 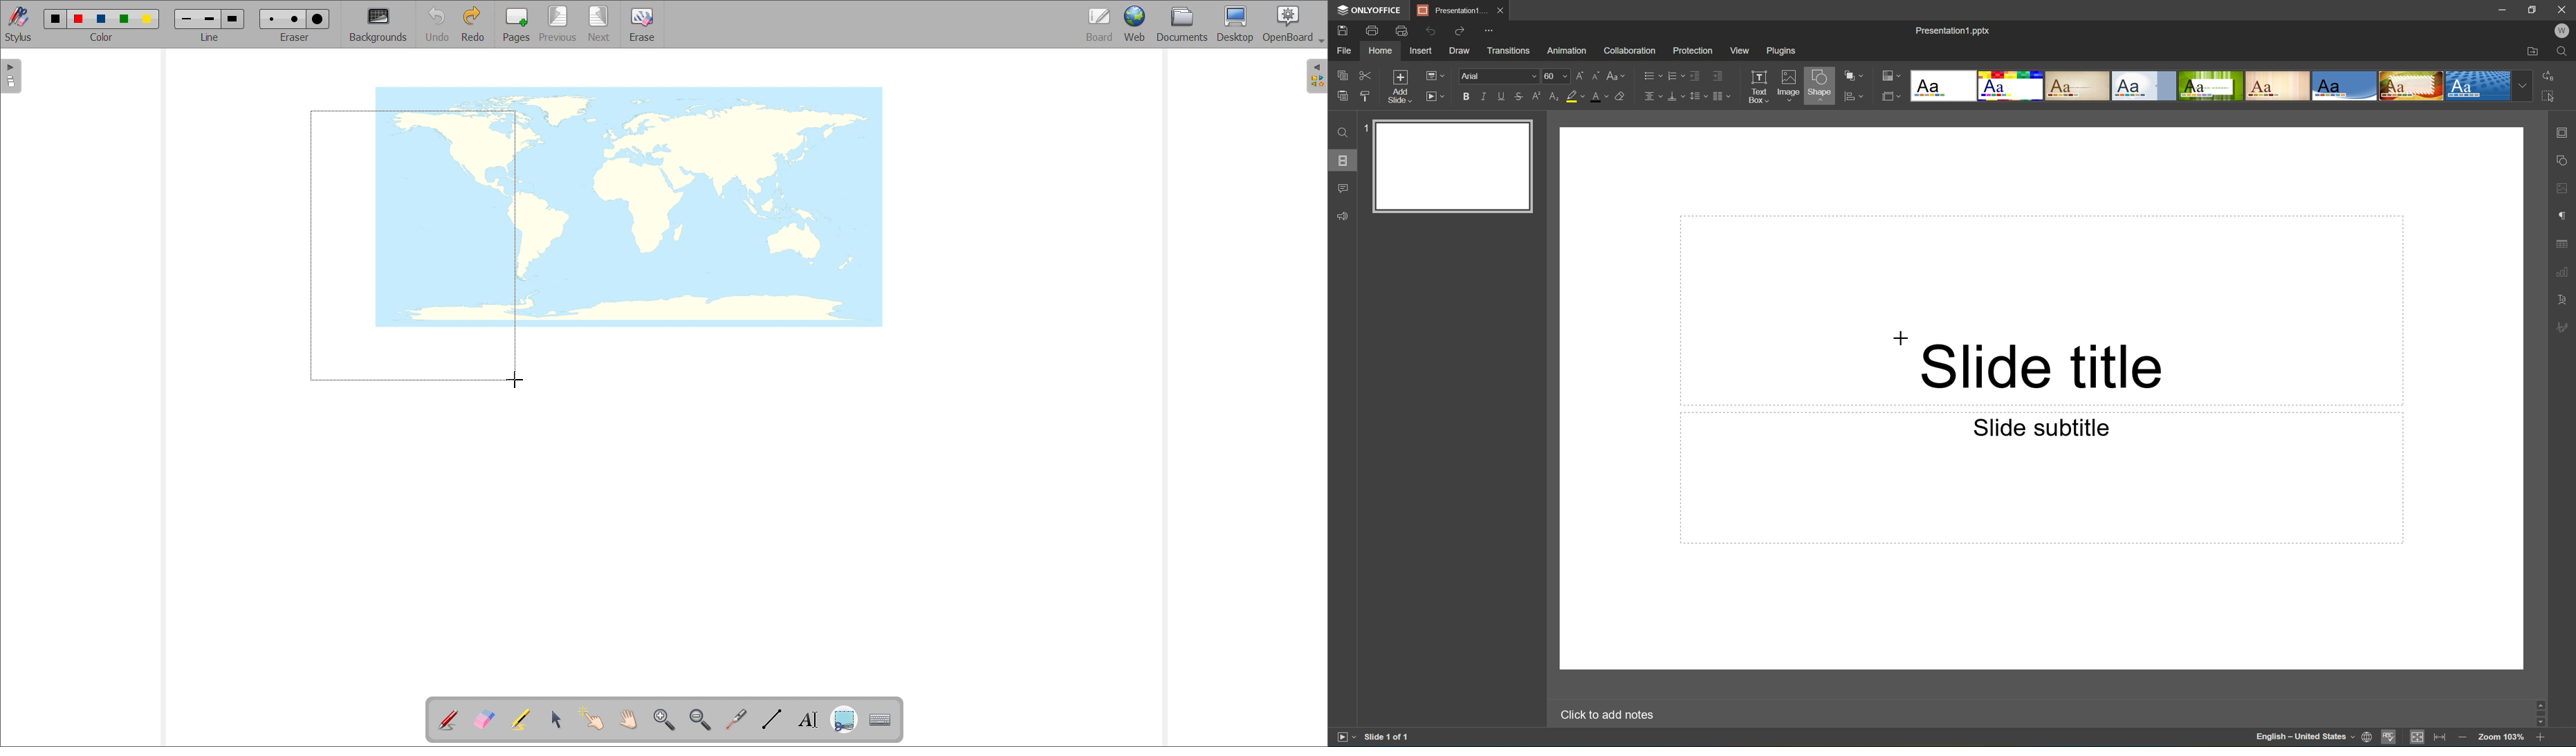 What do you see at coordinates (1380, 51) in the screenshot?
I see `Home` at bounding box center [1380, 51].